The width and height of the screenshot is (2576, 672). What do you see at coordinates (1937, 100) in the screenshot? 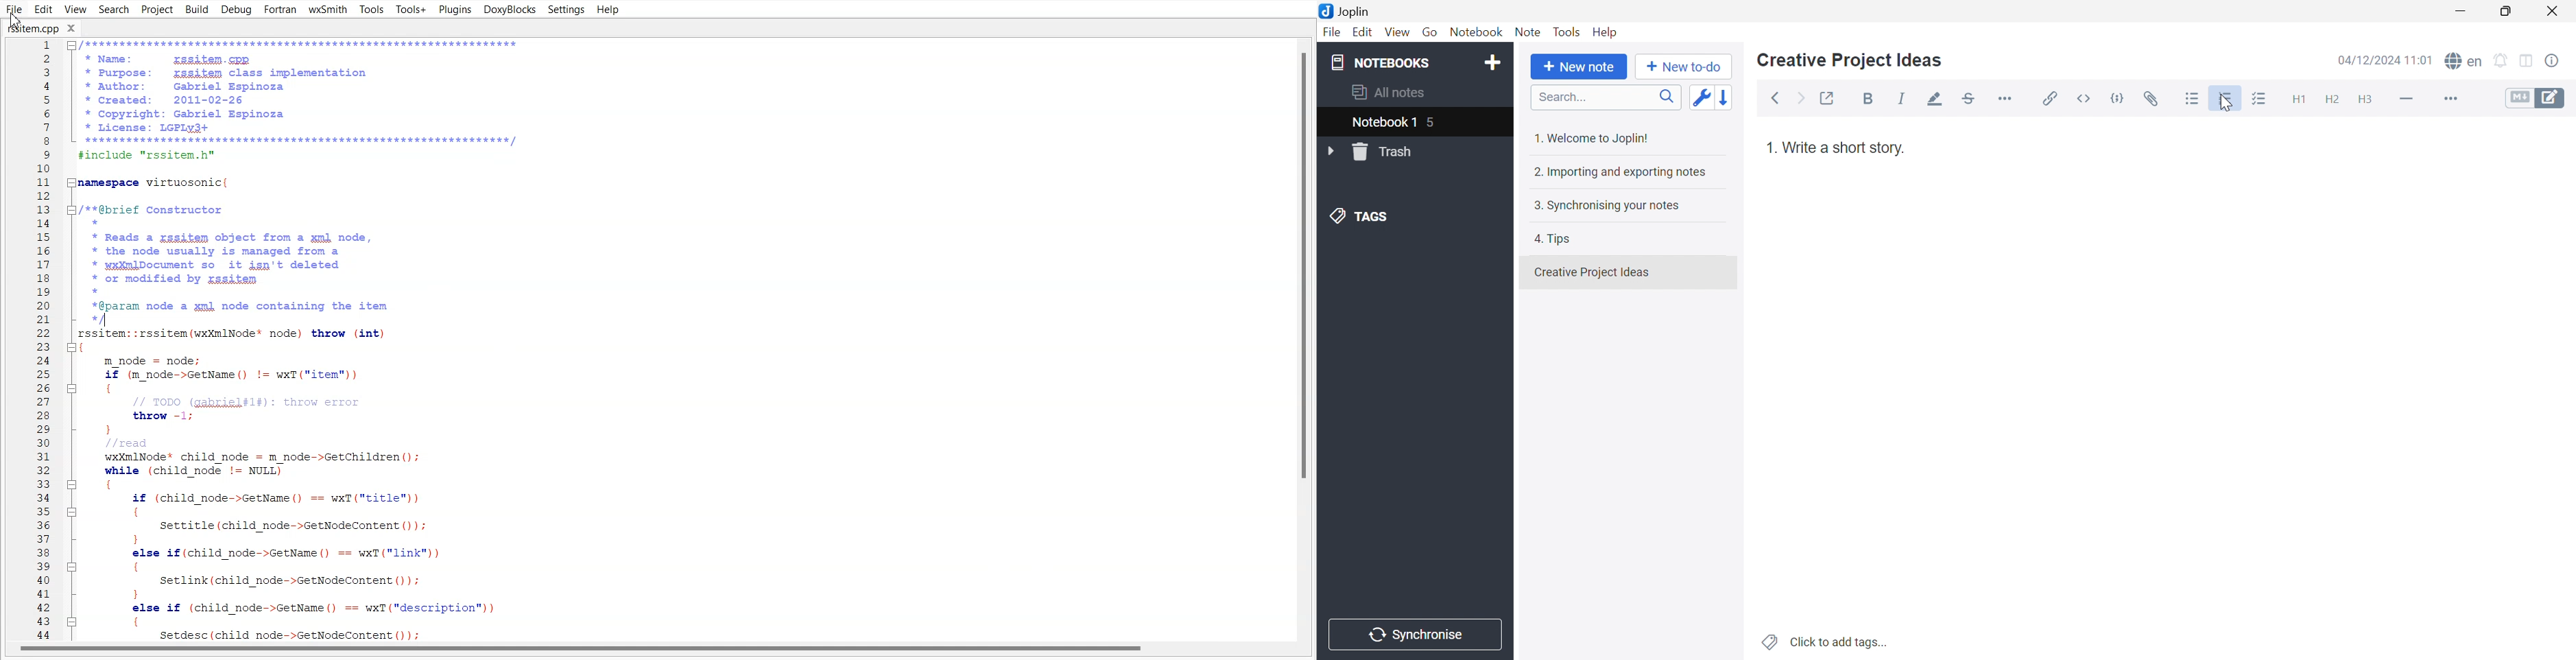
I see `Highlight` at bounding box center [1937, 100].